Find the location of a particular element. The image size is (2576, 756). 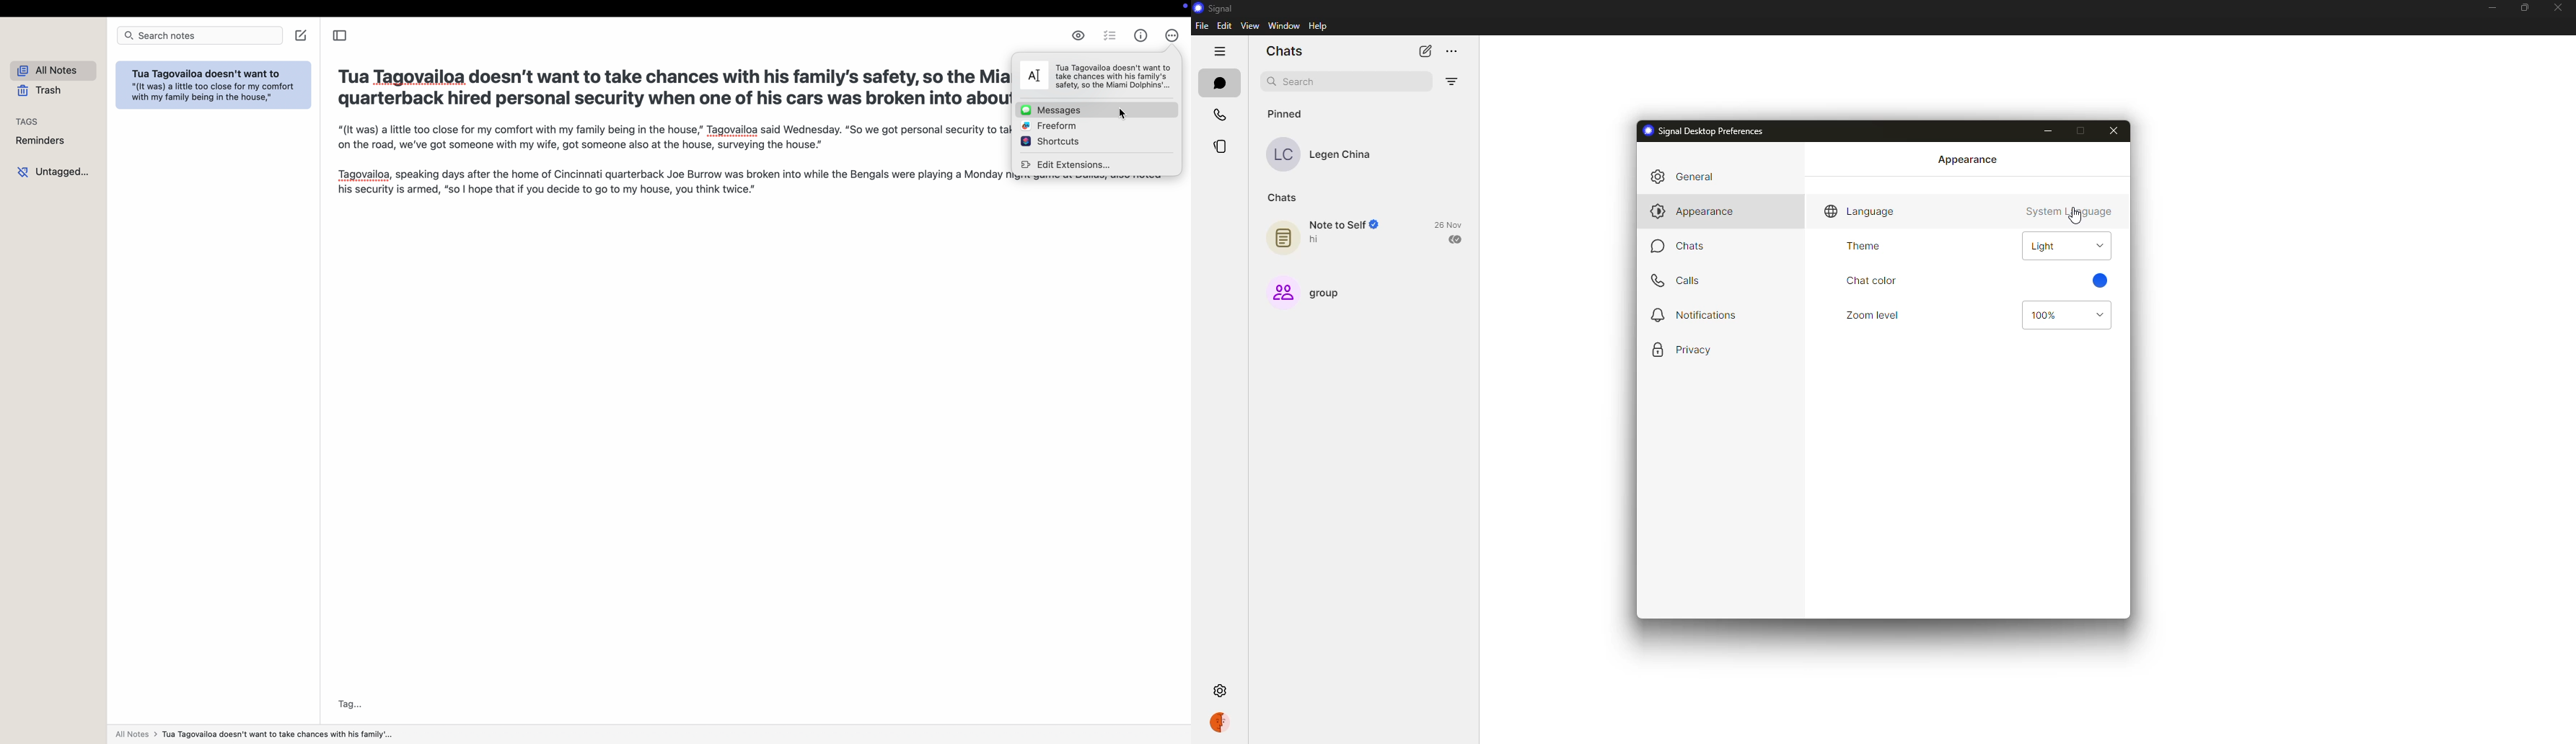

more is located at coordinates (1452, 52).